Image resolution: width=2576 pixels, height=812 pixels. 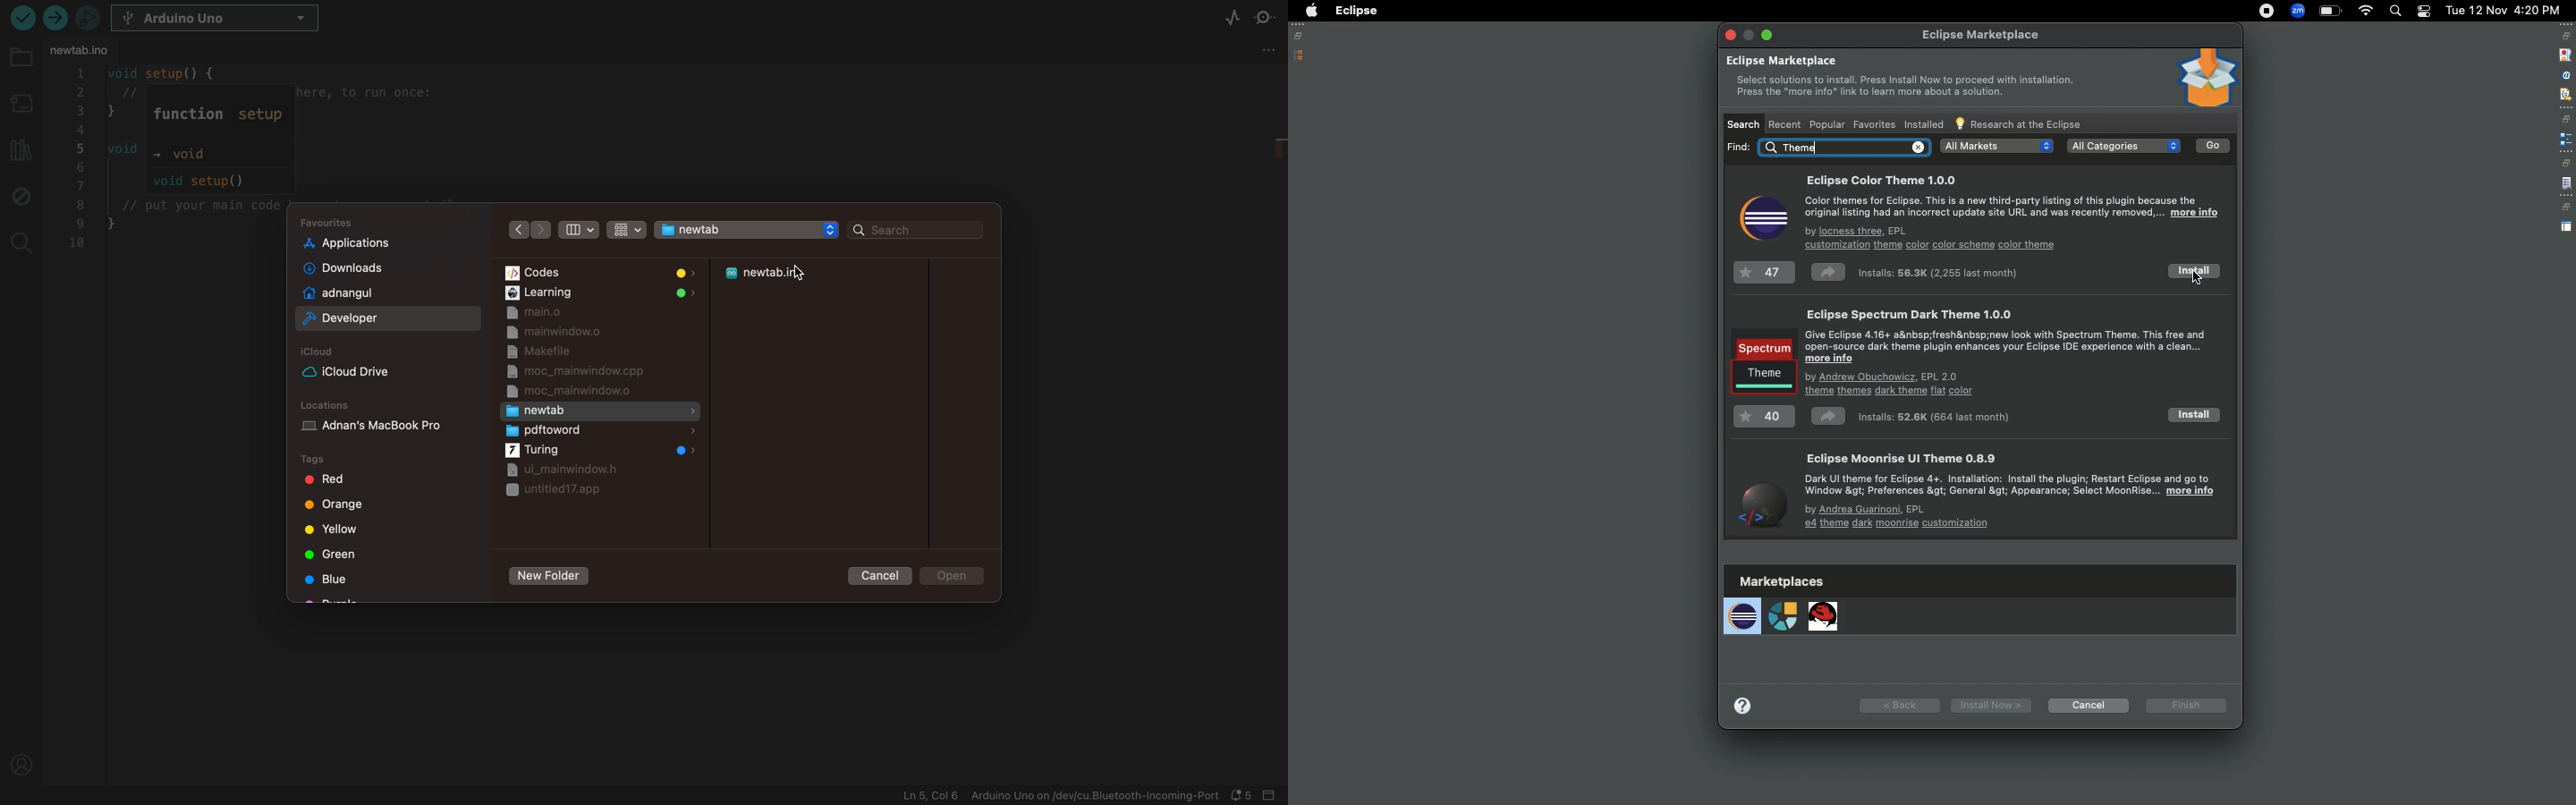 I want to click on Cancel, so click(x=2086, y=705).